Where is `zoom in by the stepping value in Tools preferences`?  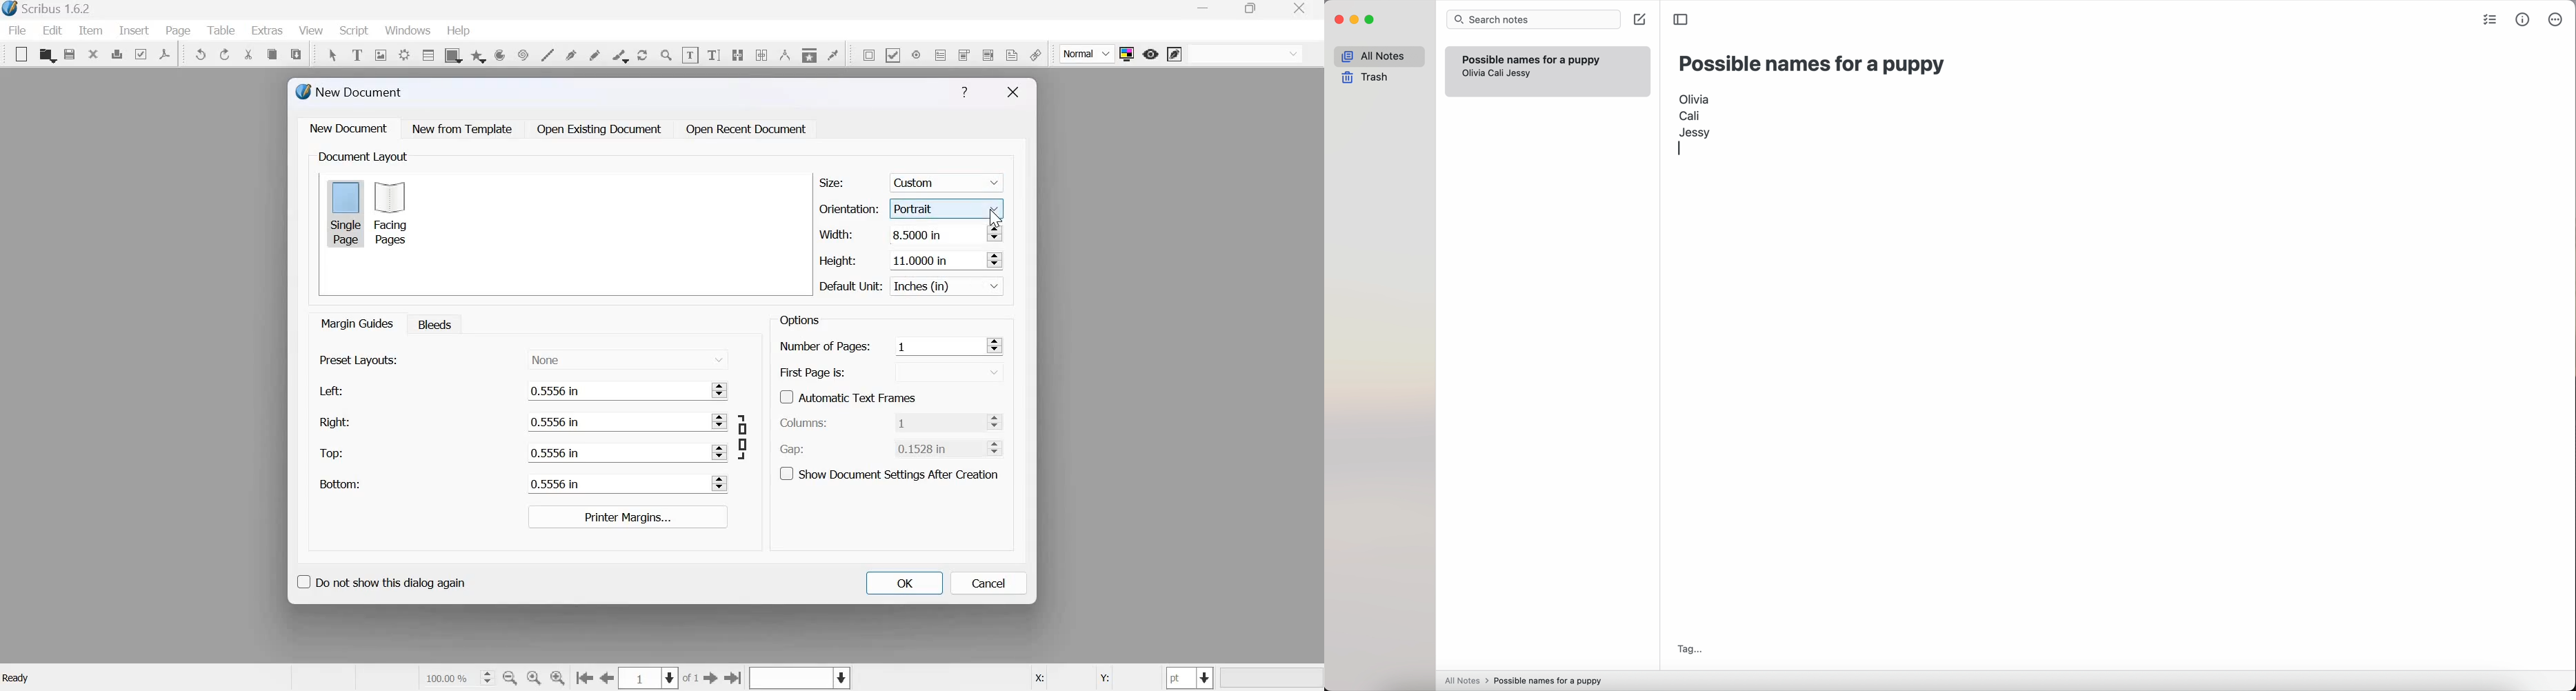 zoom in by the stepping value in Tools preferences is located at coordinates (559, 678).